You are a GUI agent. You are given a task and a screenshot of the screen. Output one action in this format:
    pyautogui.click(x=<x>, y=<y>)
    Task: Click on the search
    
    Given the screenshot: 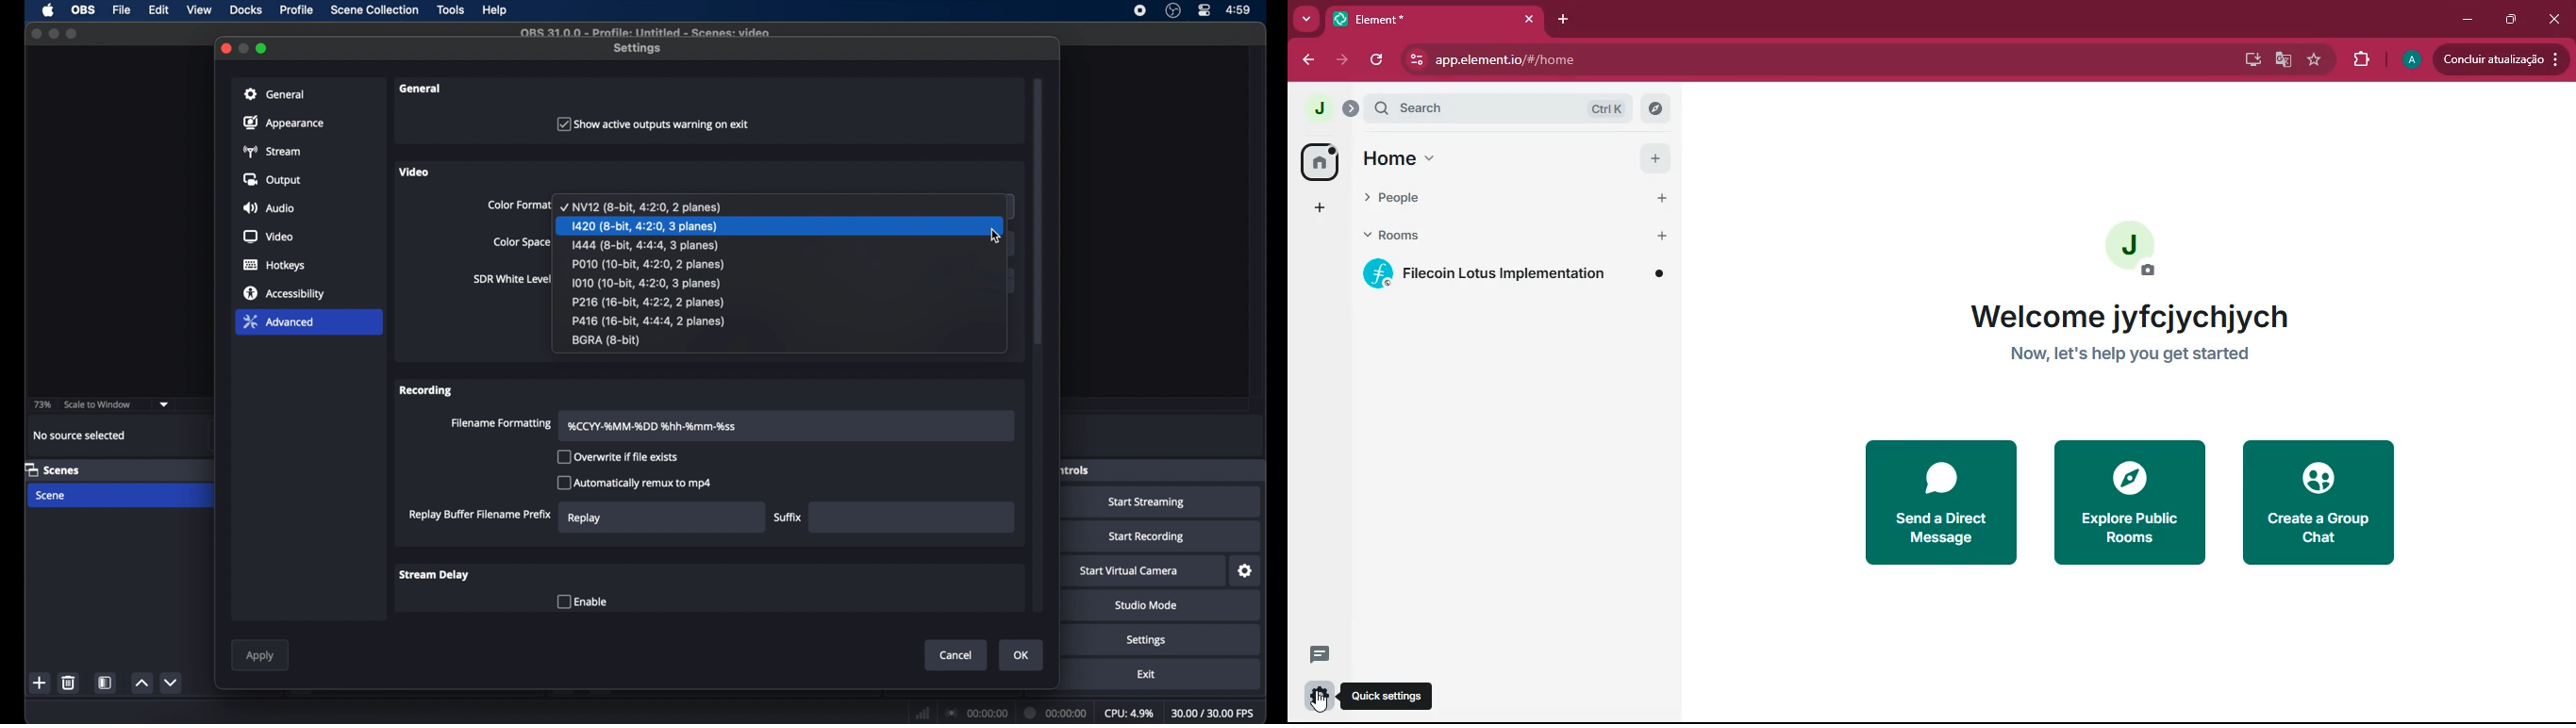 What is the action you would take?
    pyautogui.click(x=1507, y=108)
    